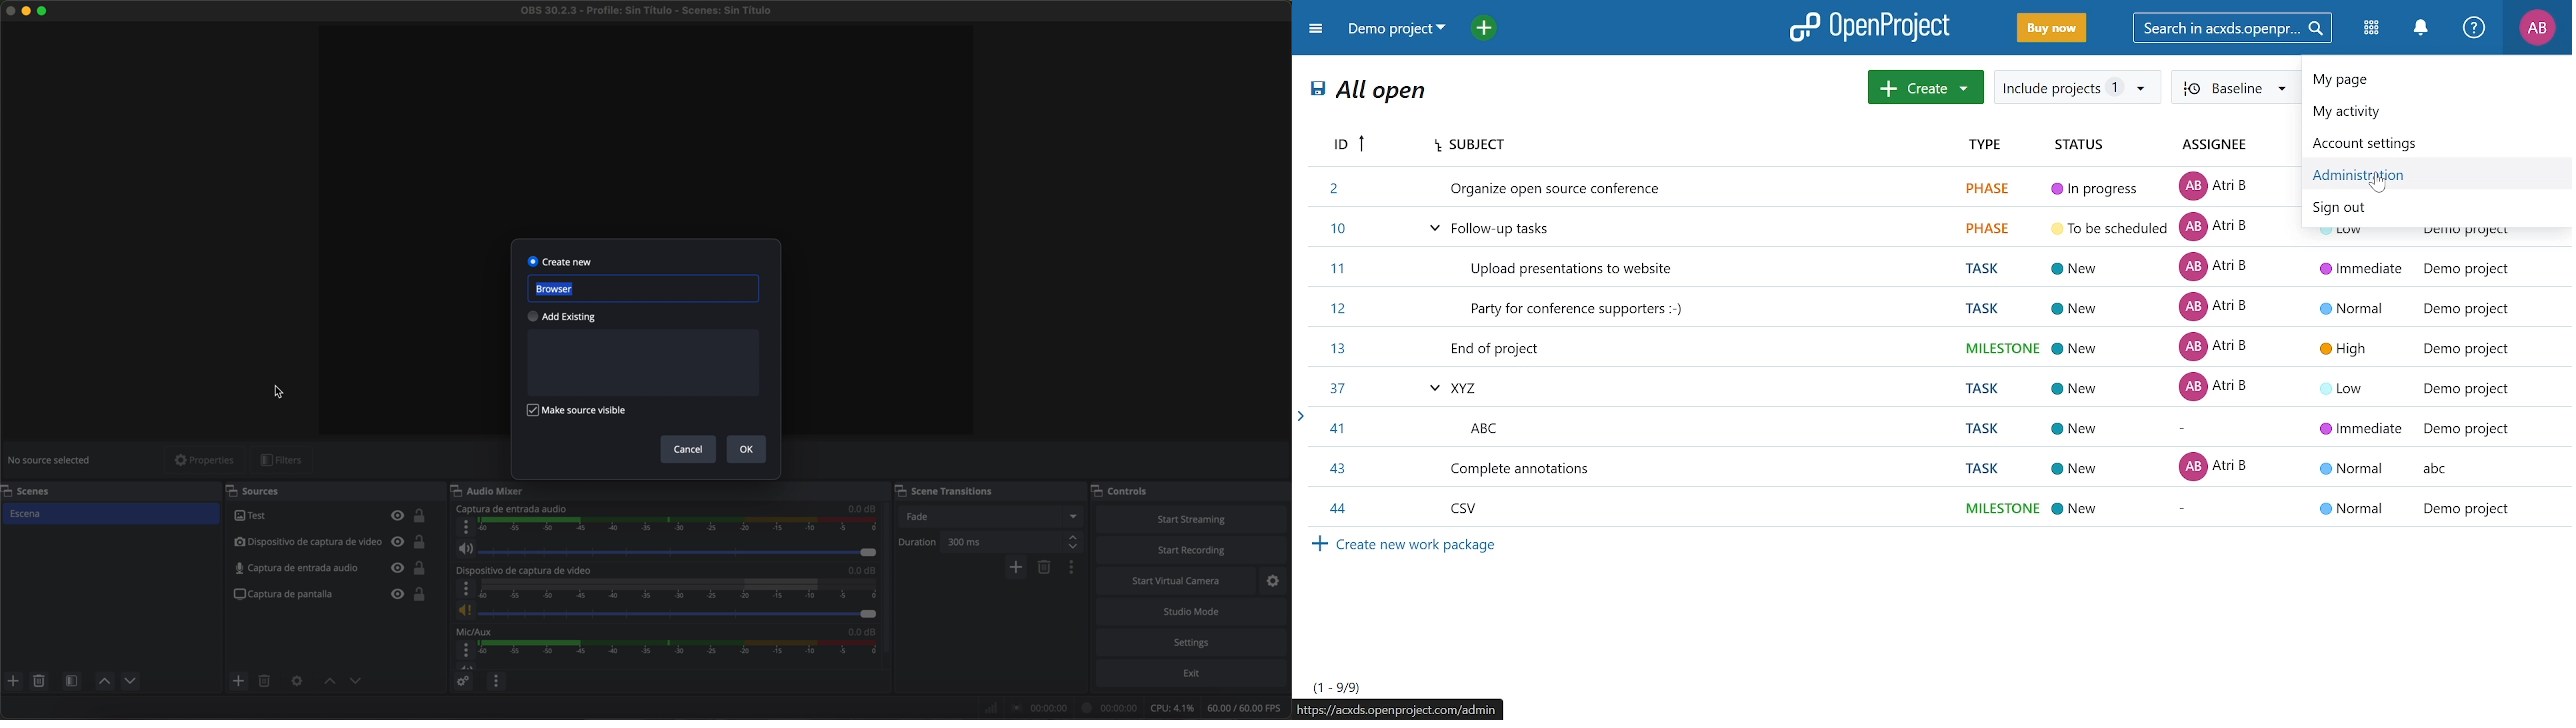 The width and height of the screenshot is (2576, 728). What do you see at coordinates (44, 12) in the screenshot?
I see `maximize program` at bounding box center [44, 12].